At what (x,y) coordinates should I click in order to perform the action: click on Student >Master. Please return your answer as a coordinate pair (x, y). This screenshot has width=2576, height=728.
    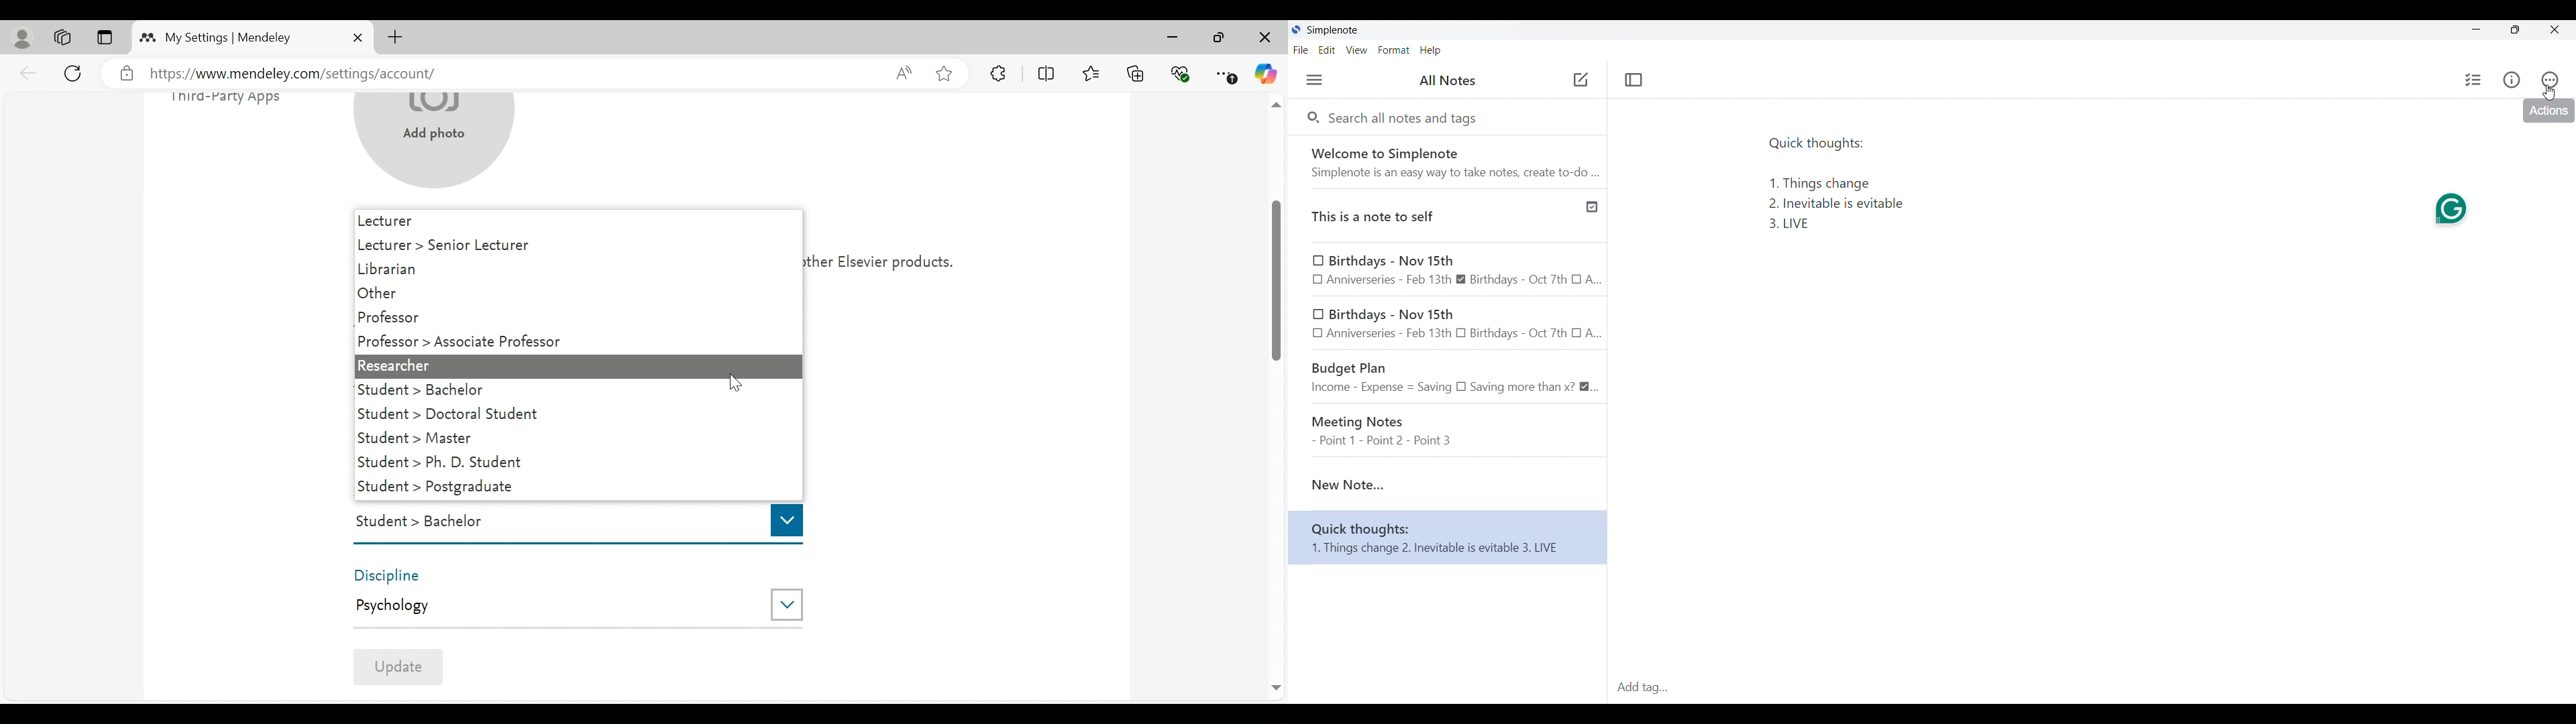
    Looking at the image, I should click on (576, 440).